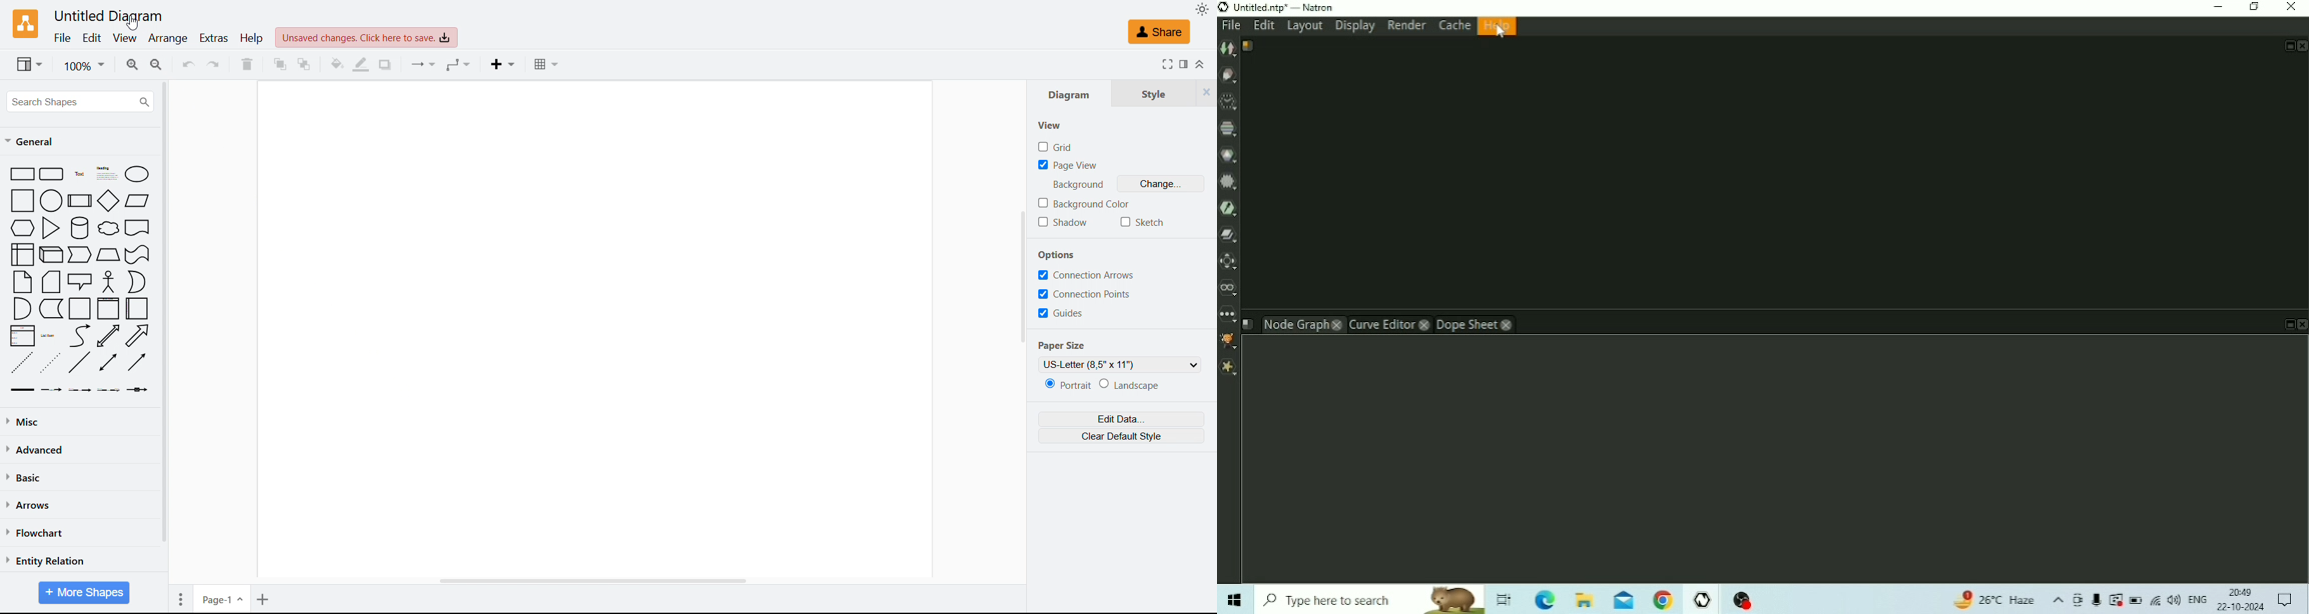 This screenshot has height=616, width=2324. Describe the element at coordinates (62, 39) in the screenshot. I see `File ` at that location.